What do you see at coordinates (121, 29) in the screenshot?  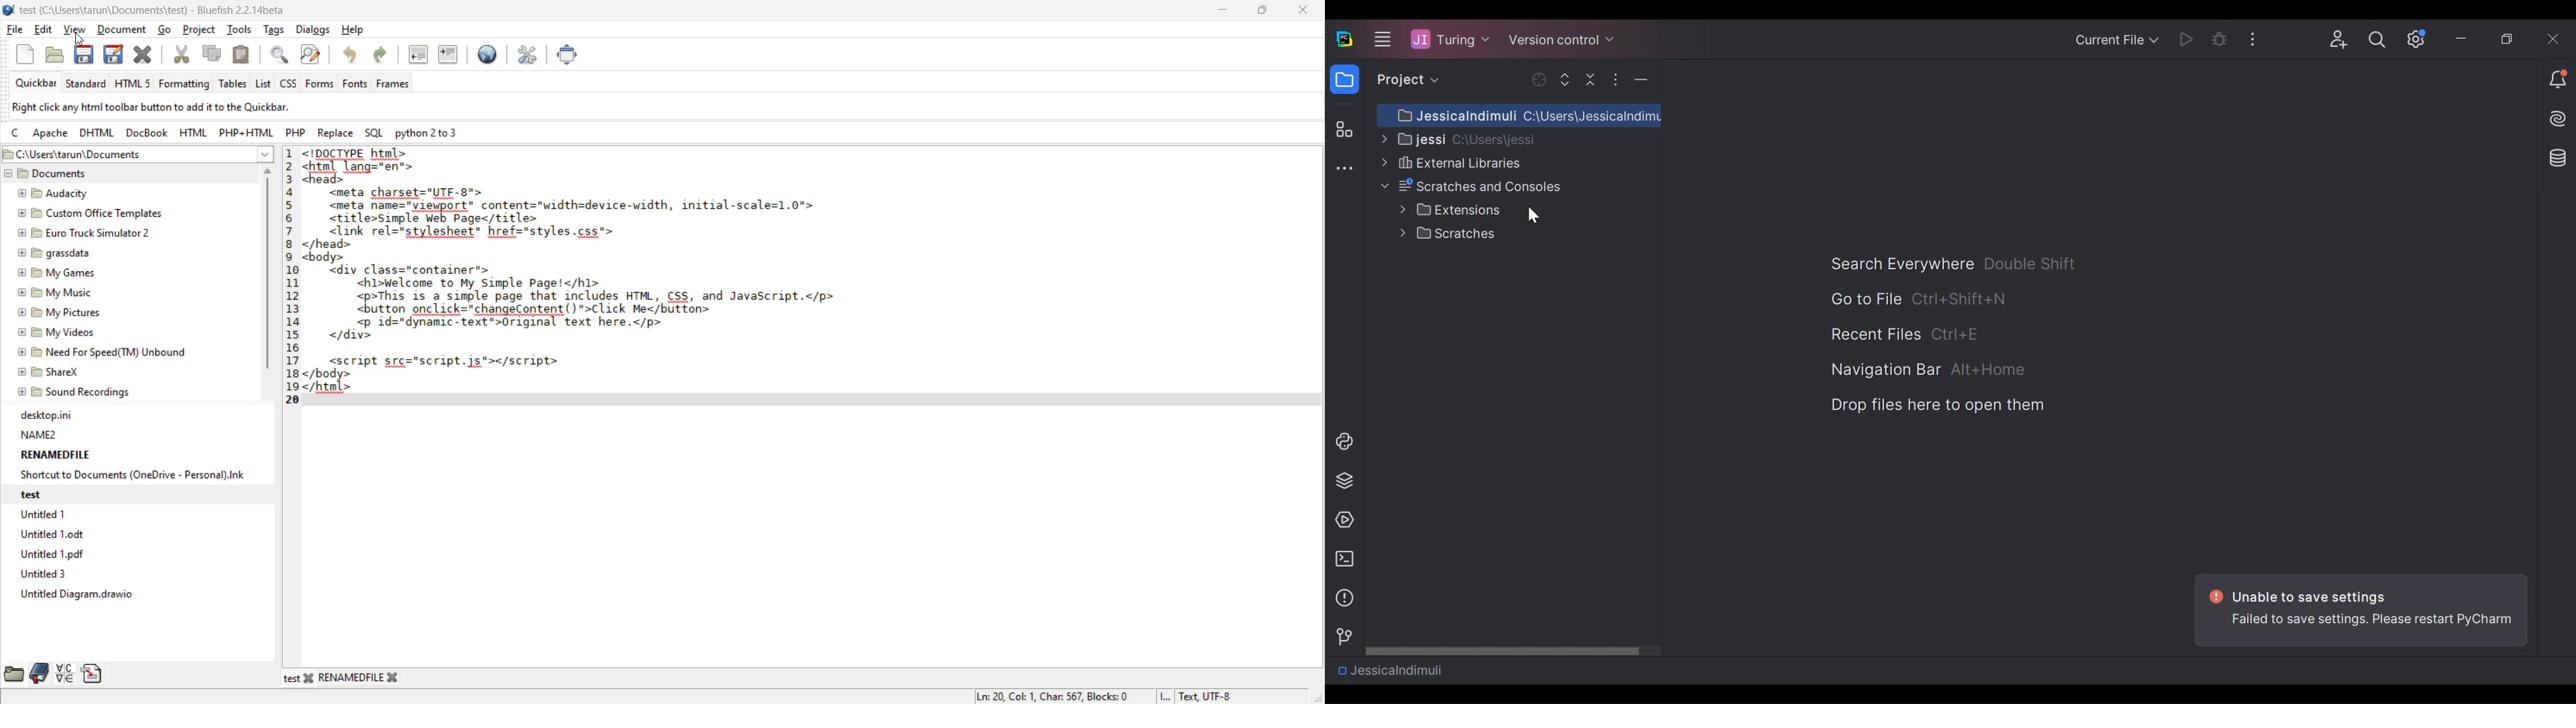 I see `document` at bounding box center [121, 29].